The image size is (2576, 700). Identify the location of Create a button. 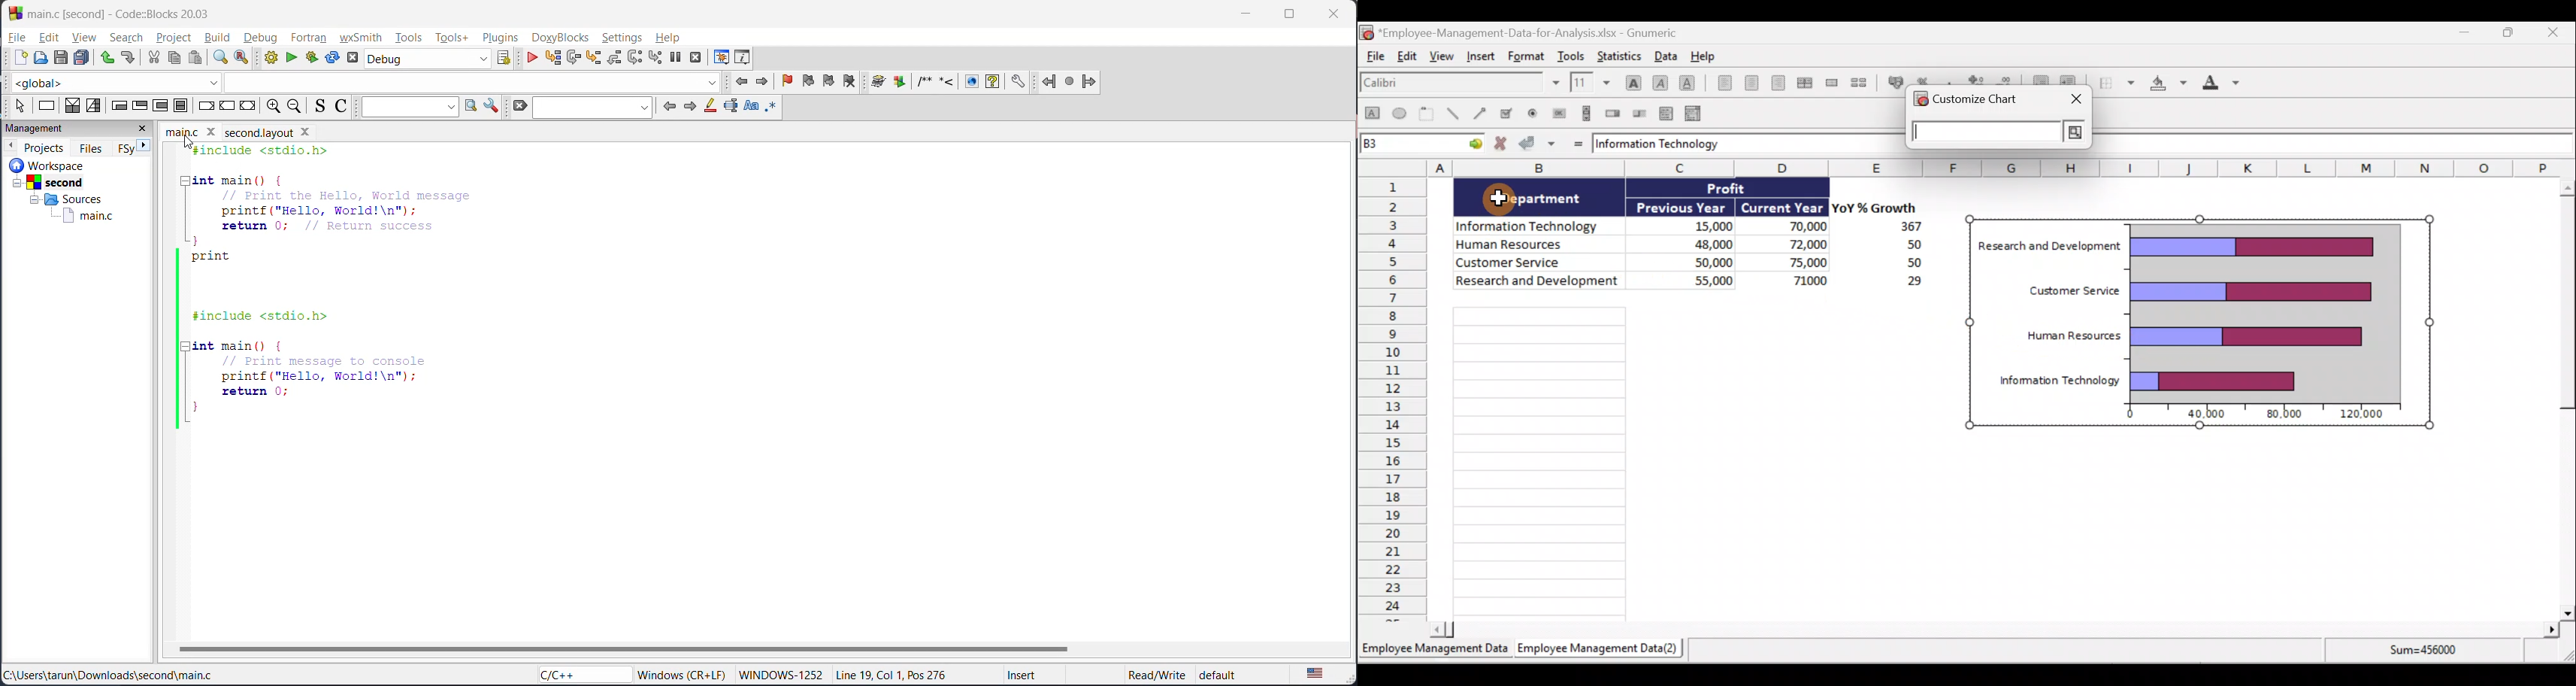
(1559, 112).